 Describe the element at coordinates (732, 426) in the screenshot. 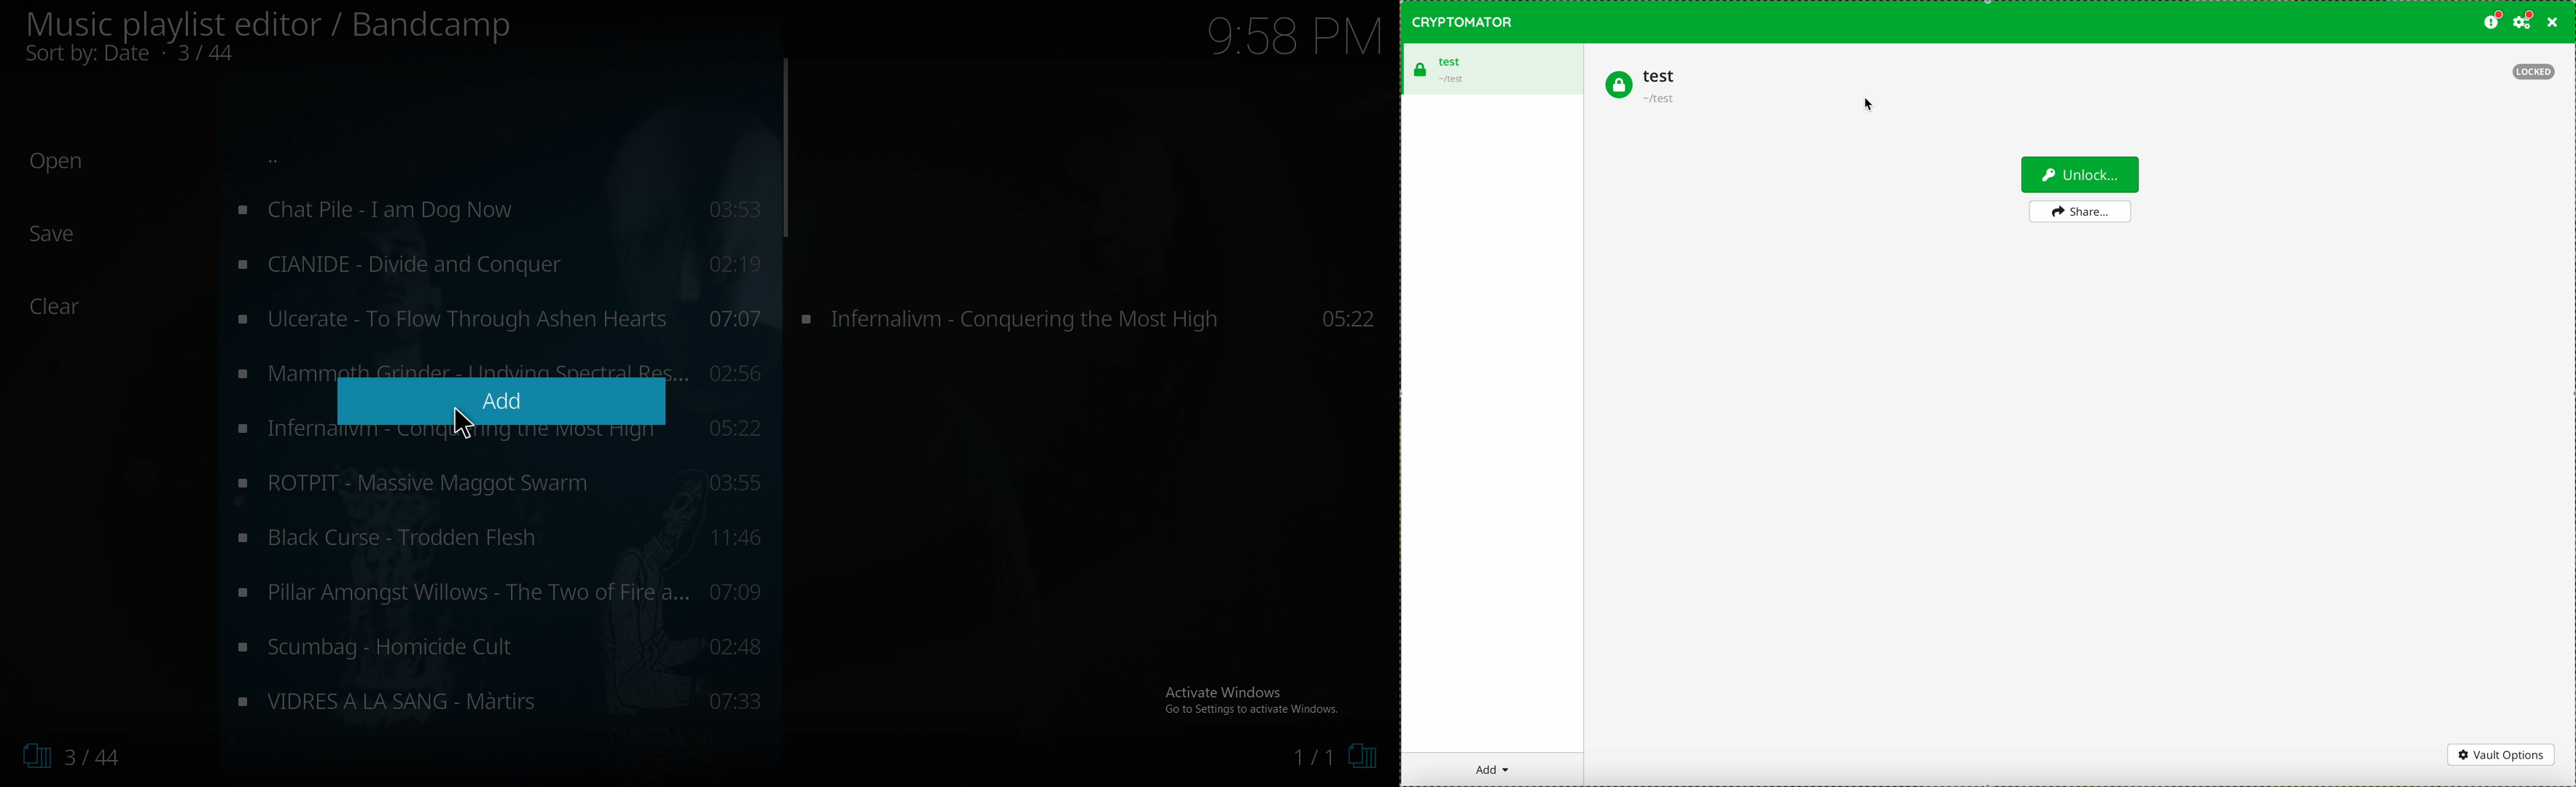

I see `05:22` at that location.